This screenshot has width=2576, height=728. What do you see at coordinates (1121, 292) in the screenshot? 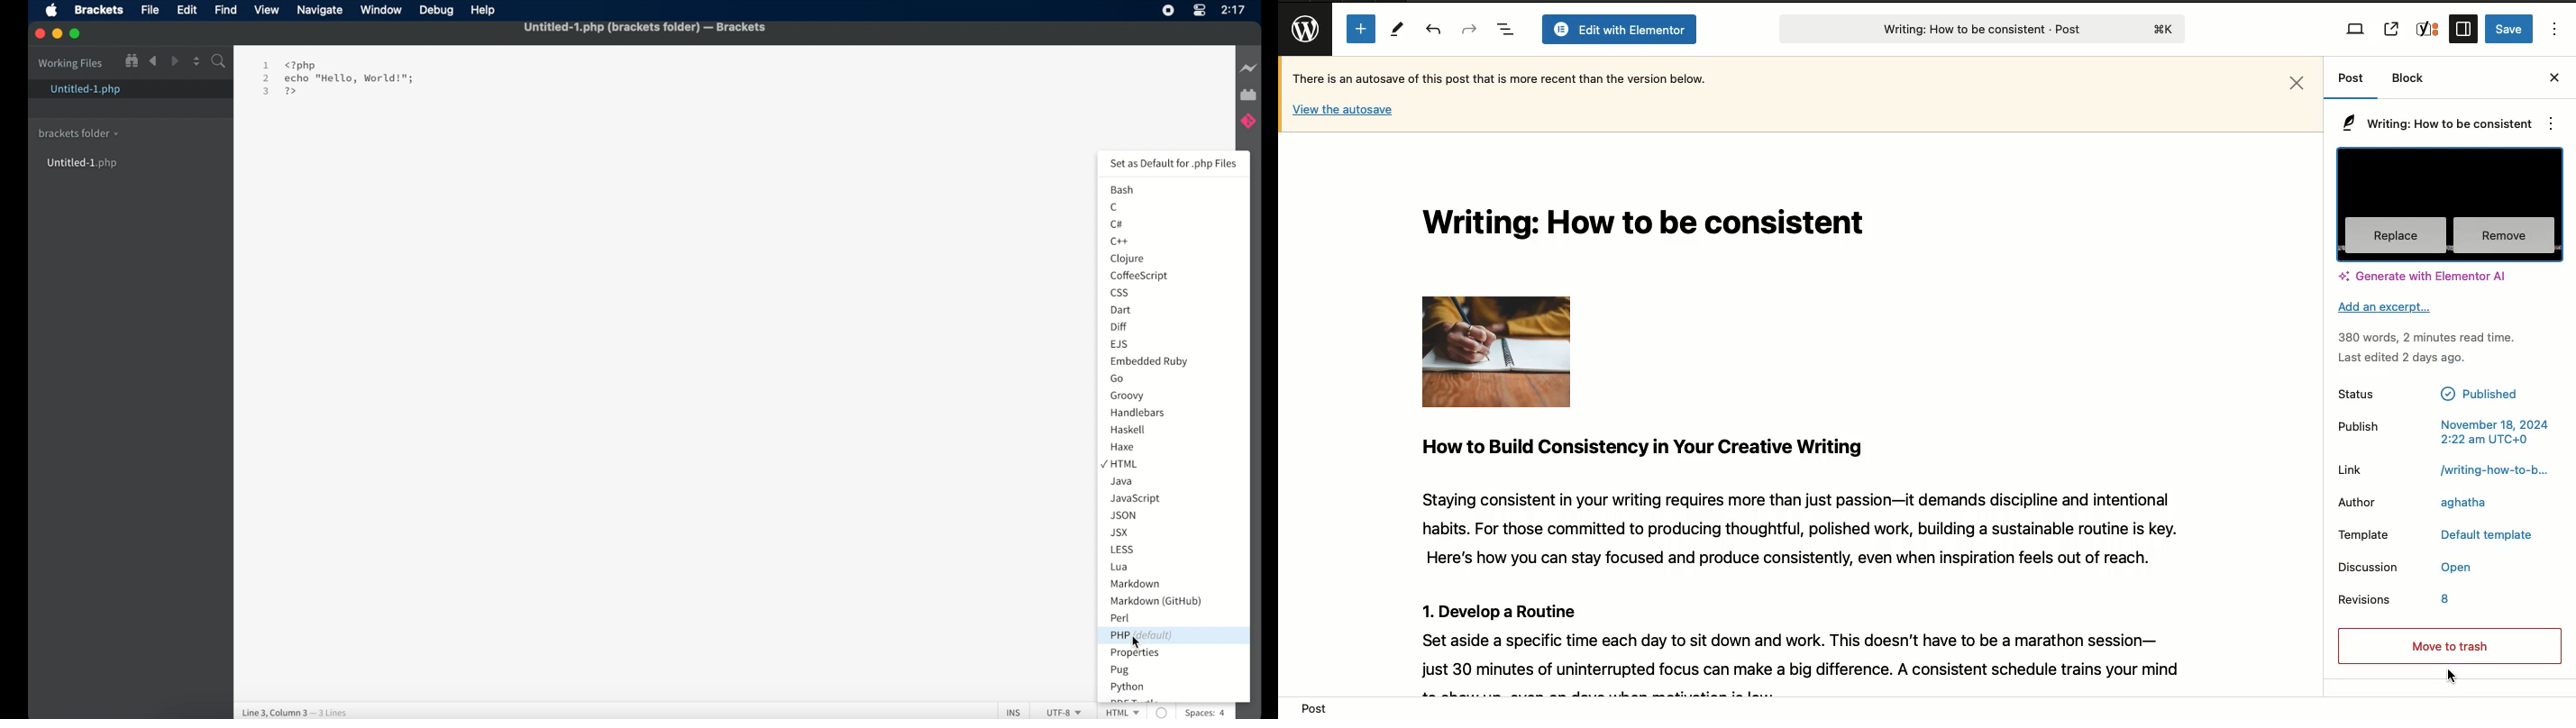
I see `css` at bounding box center [1121, 292].